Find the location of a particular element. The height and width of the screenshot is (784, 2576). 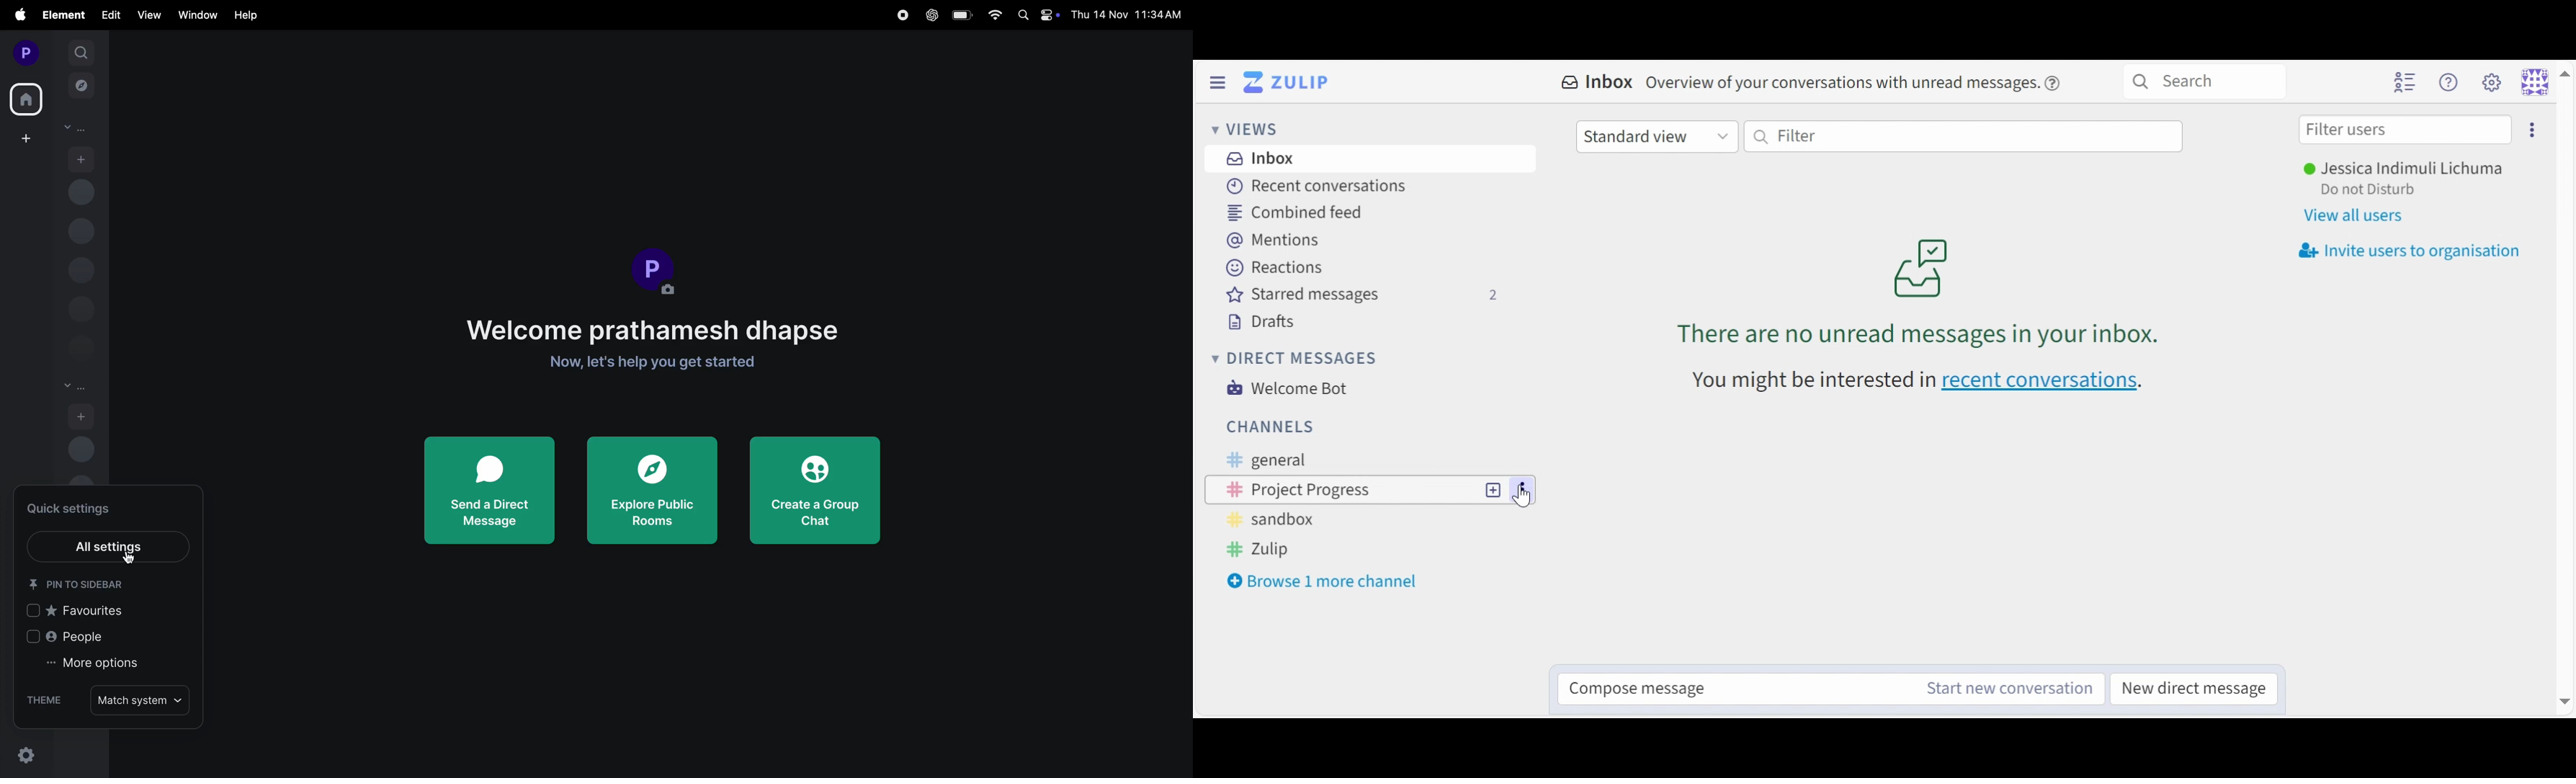

Drafts is located at coordinates (1266, 323).